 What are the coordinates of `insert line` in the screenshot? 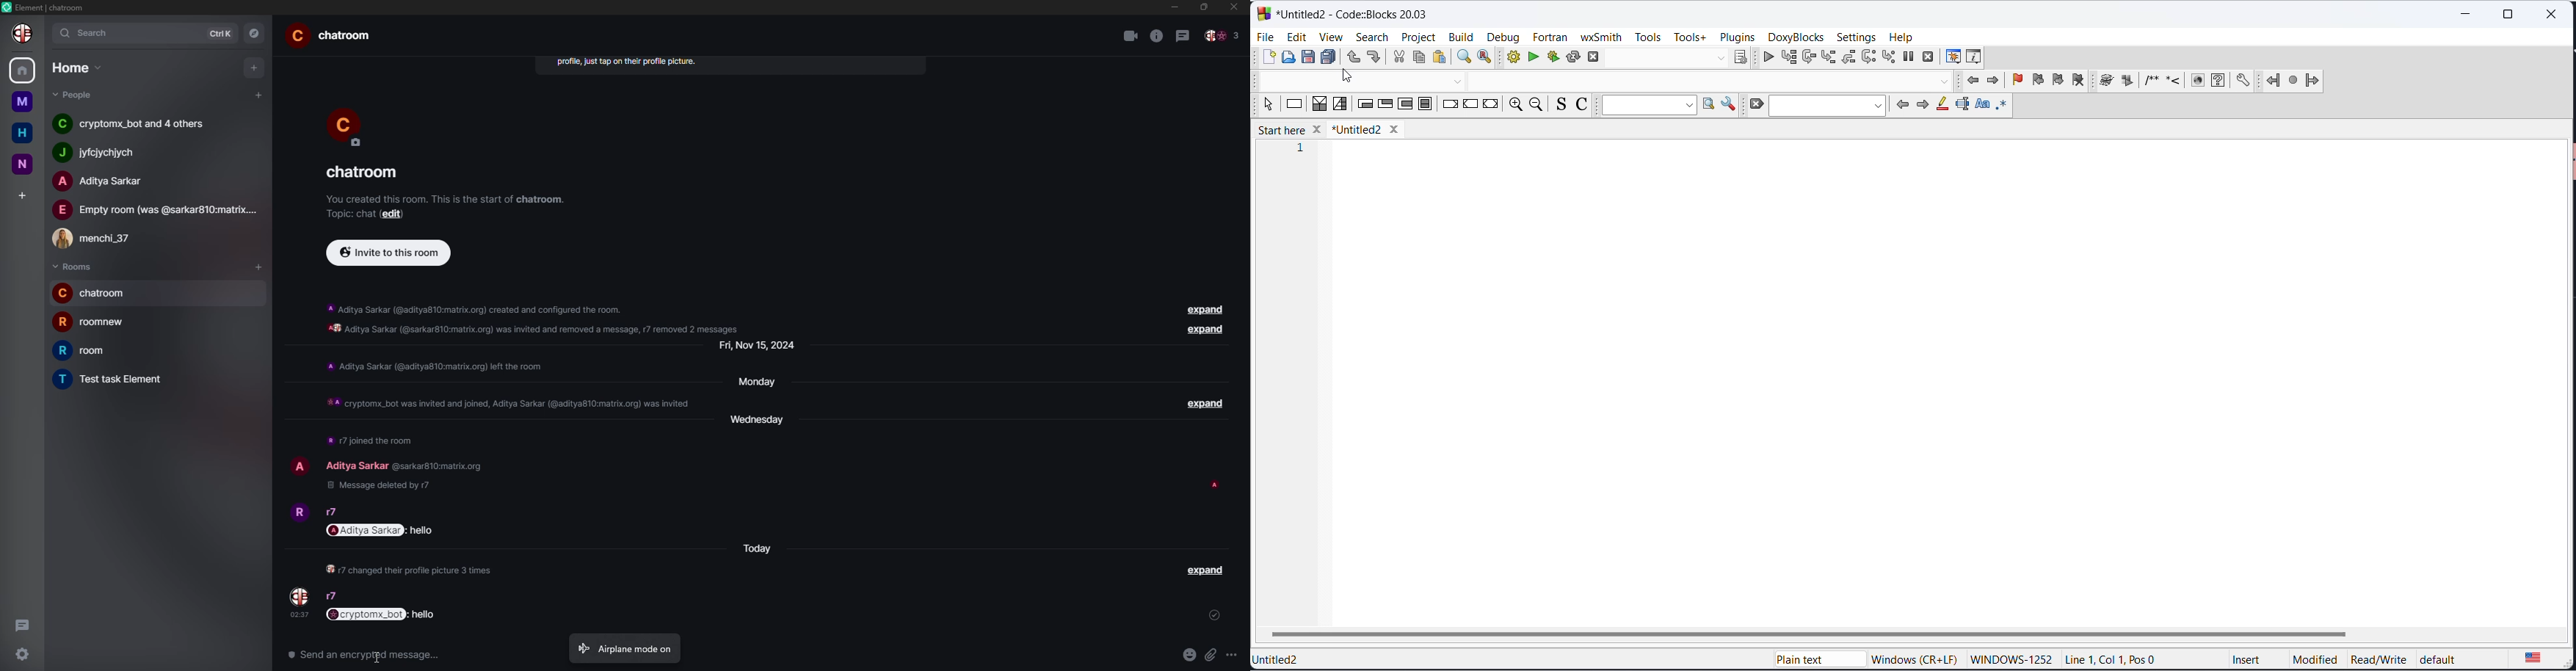 It's located at (2174, 82).